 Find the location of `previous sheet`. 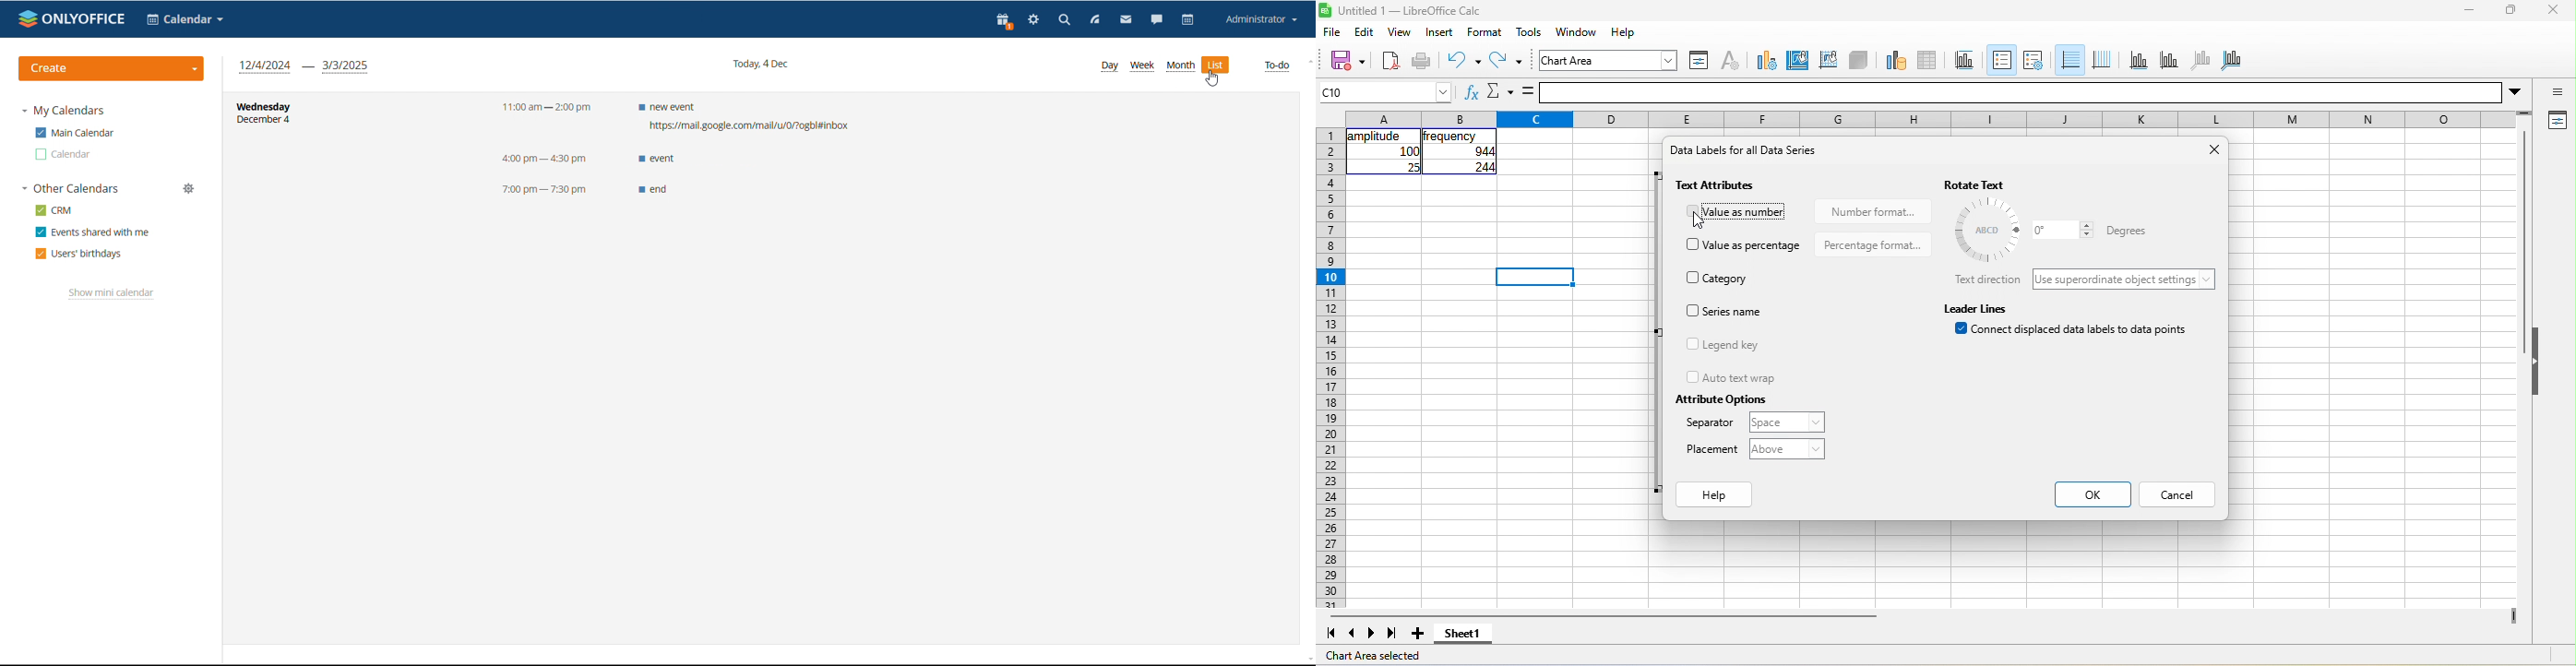

previous sheet is located at coordinates (1348, 634).